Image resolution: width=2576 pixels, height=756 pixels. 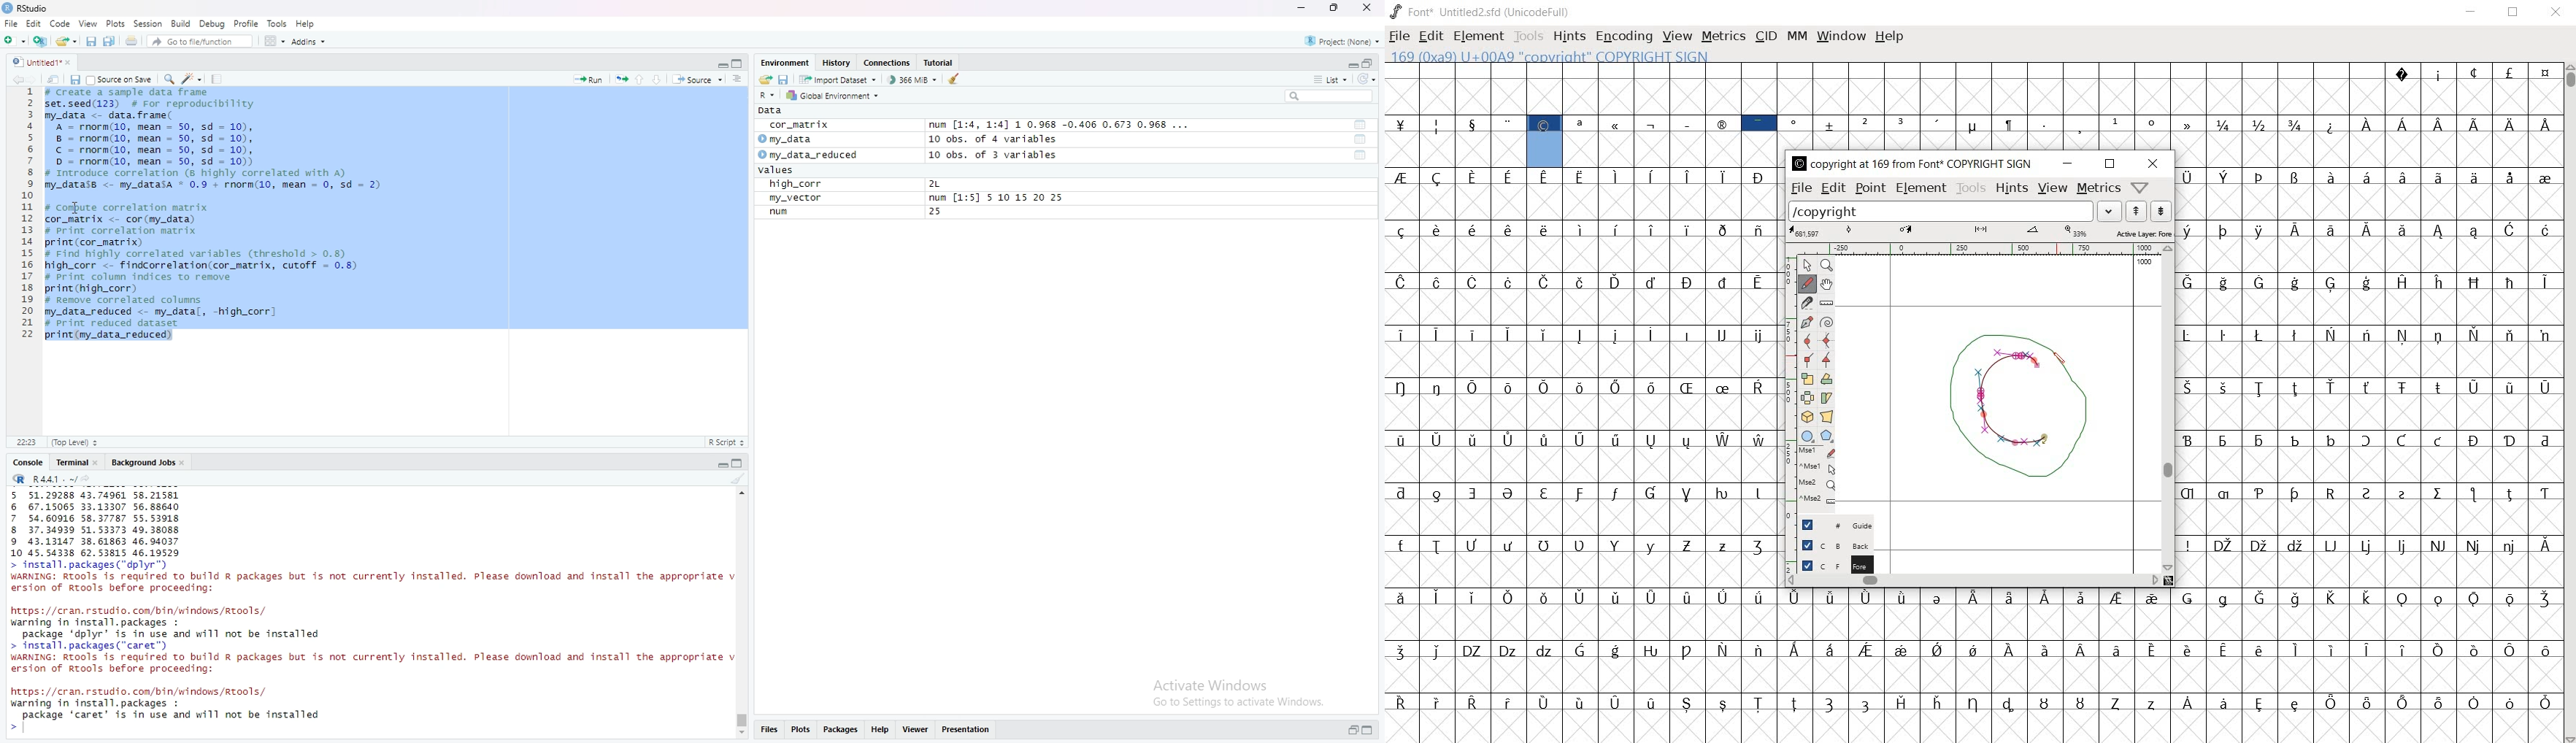 I want to click on Help, so click(x=307, y=24).